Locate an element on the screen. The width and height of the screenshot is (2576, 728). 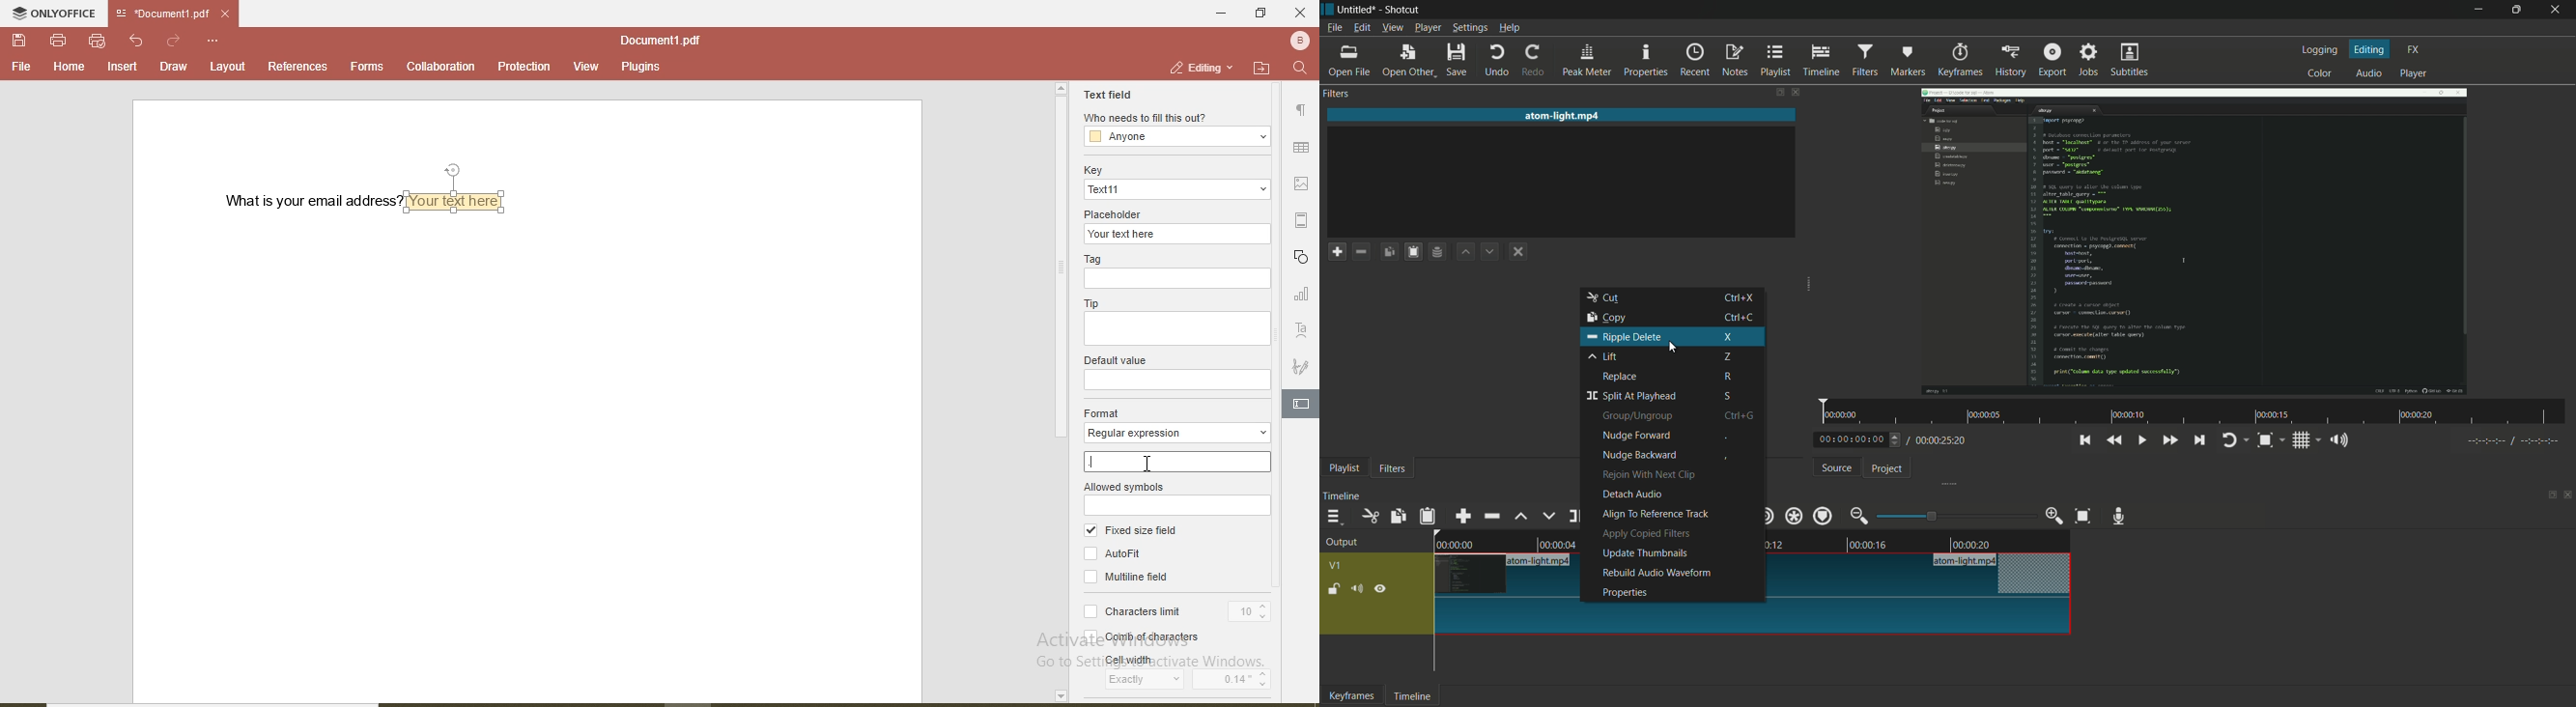
playlist is located at coordinates (1344, 469).